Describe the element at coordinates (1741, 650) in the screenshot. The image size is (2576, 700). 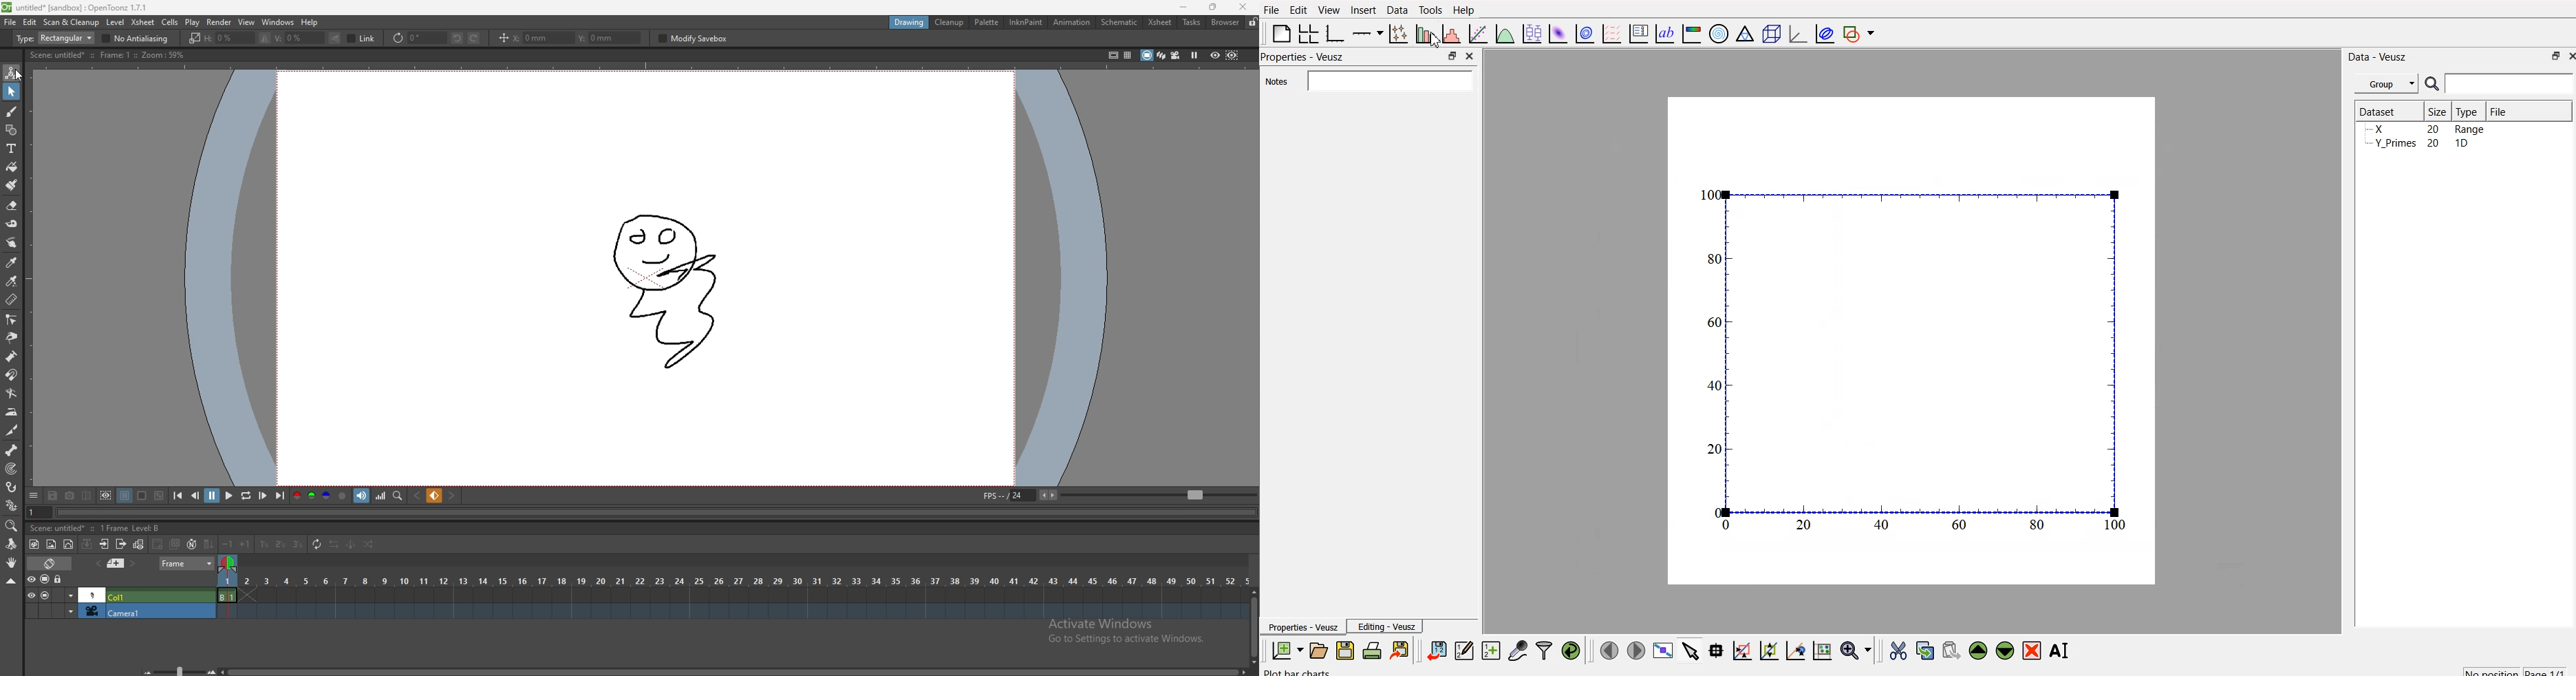
I see `draw rectangle to zoom` at that location.